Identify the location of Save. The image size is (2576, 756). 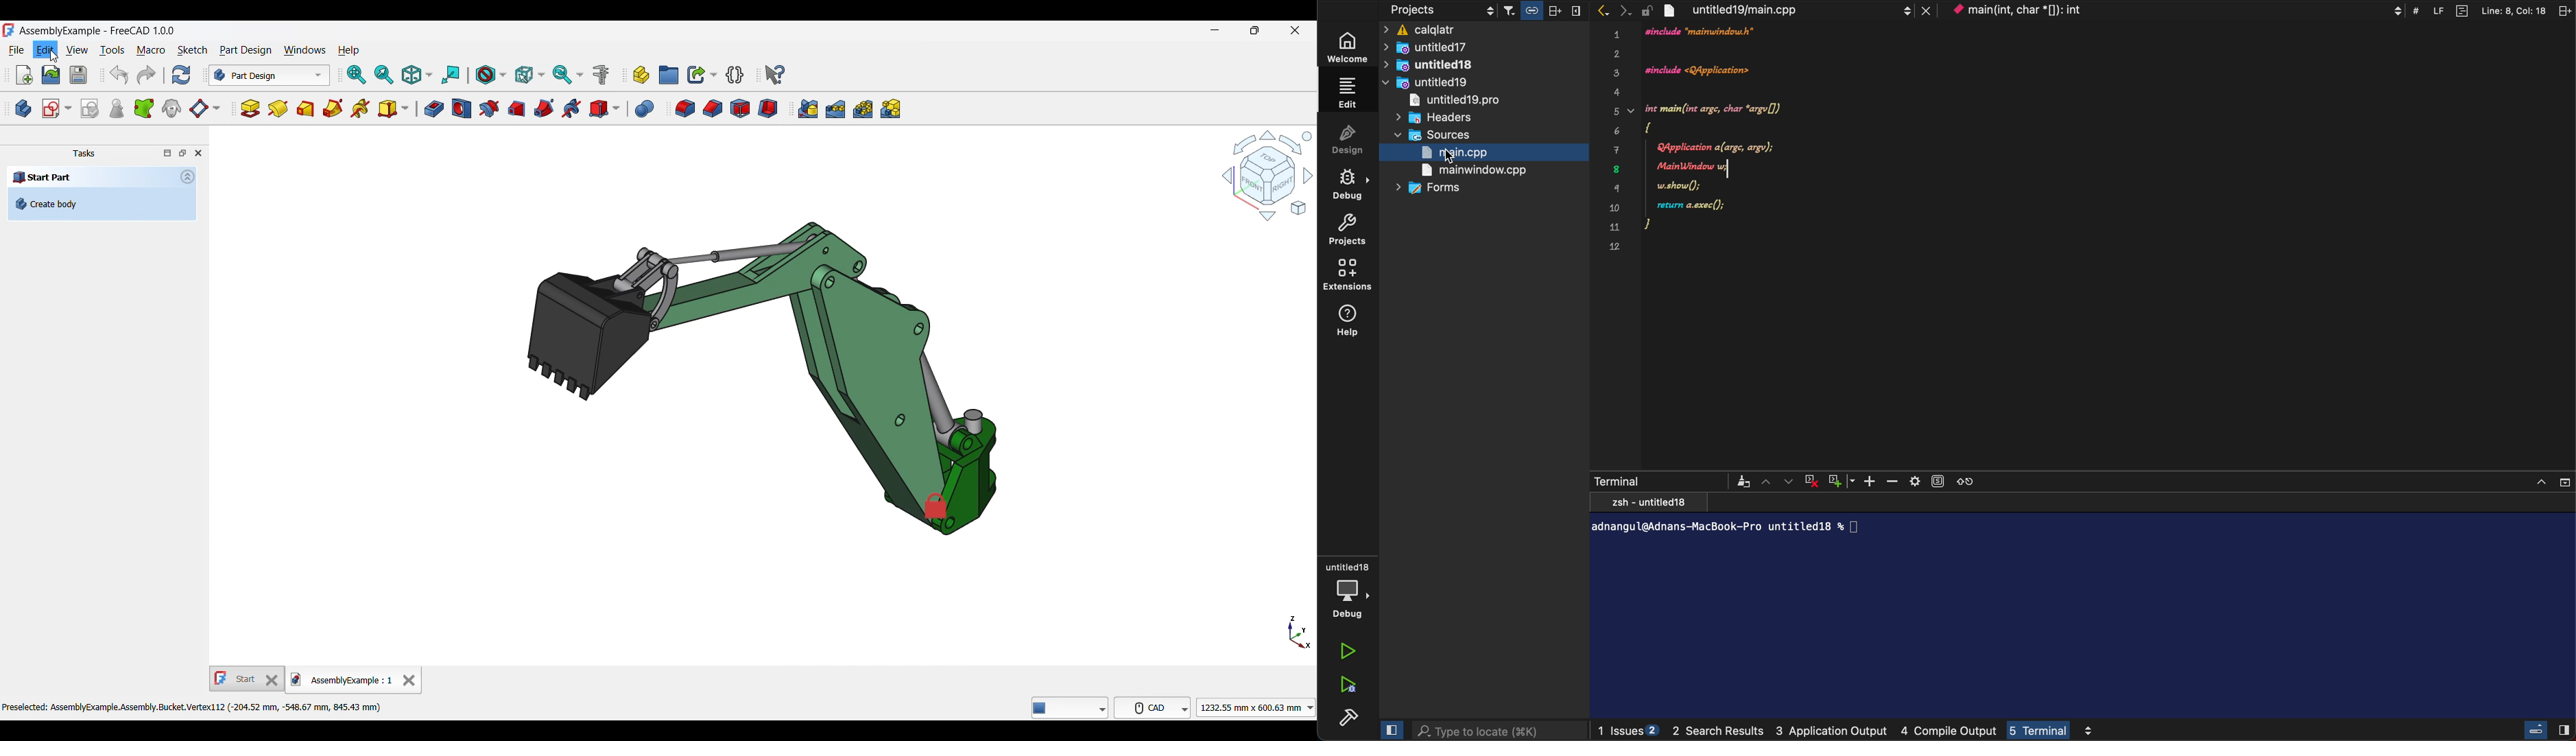
(78, 75).